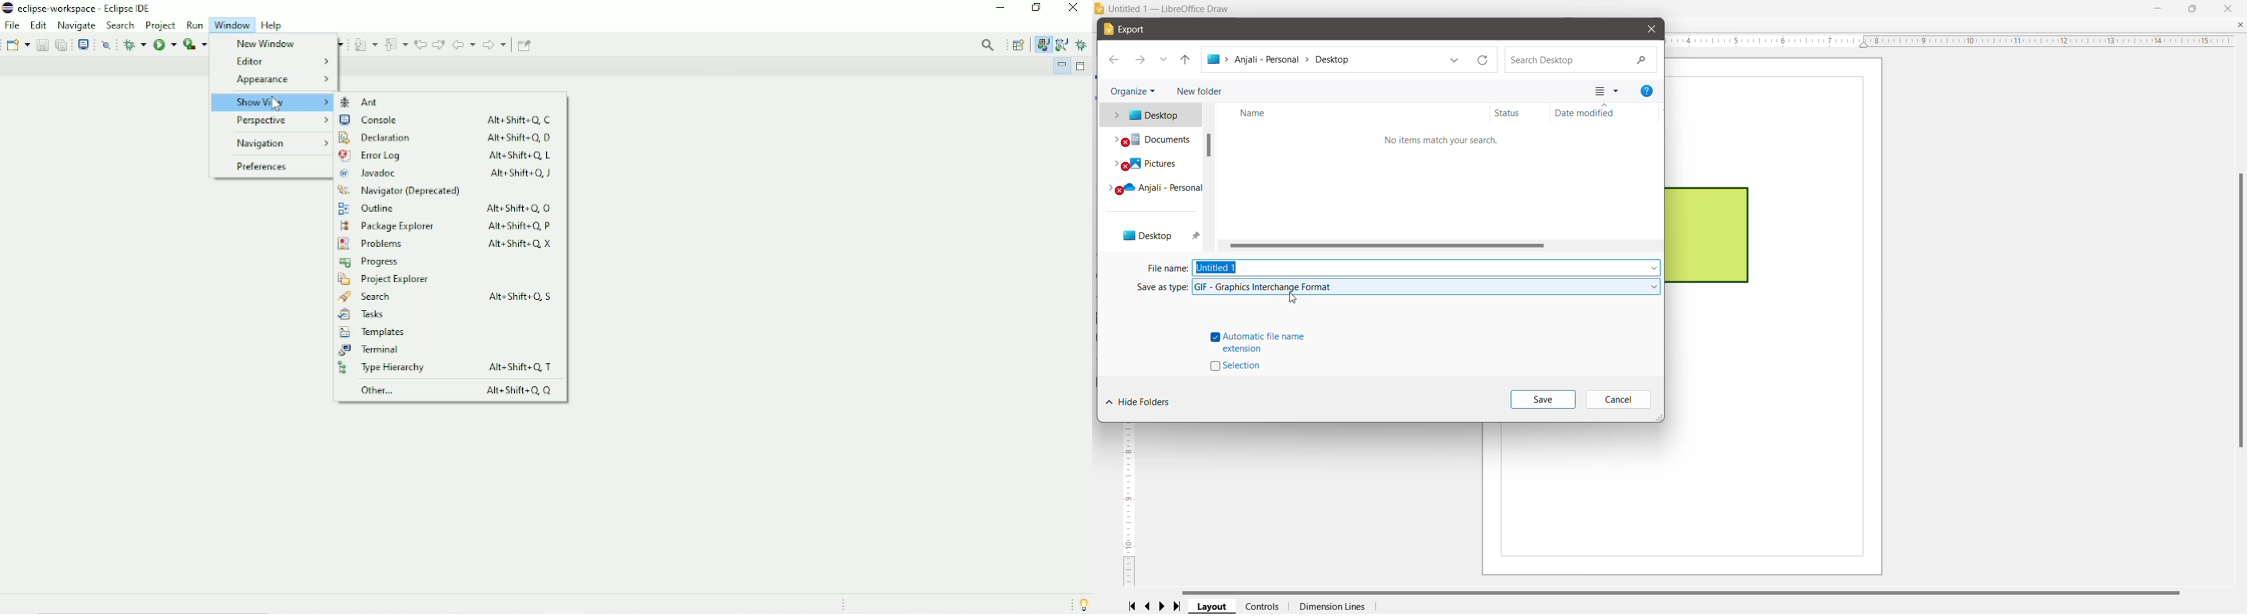 The height and width of the screenshot is (616, 2268). What do you see at coordinates (443, 208) in the screenshot?
I see `Outline` at bounding box center [443, 208].